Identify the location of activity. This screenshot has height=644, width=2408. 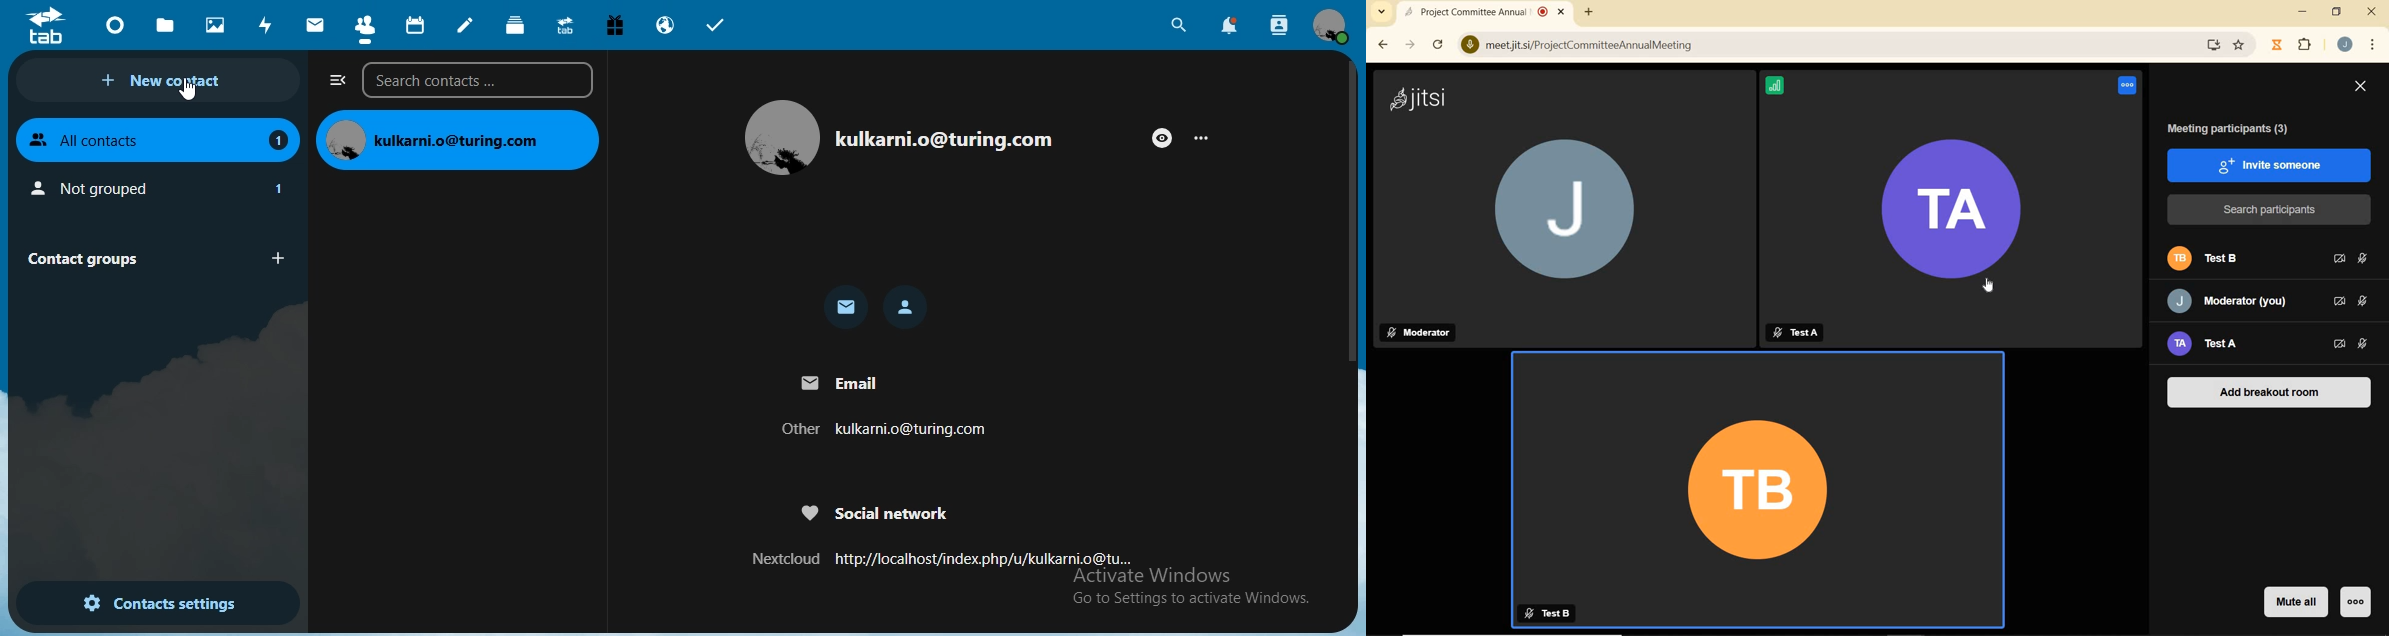
(265, 25).